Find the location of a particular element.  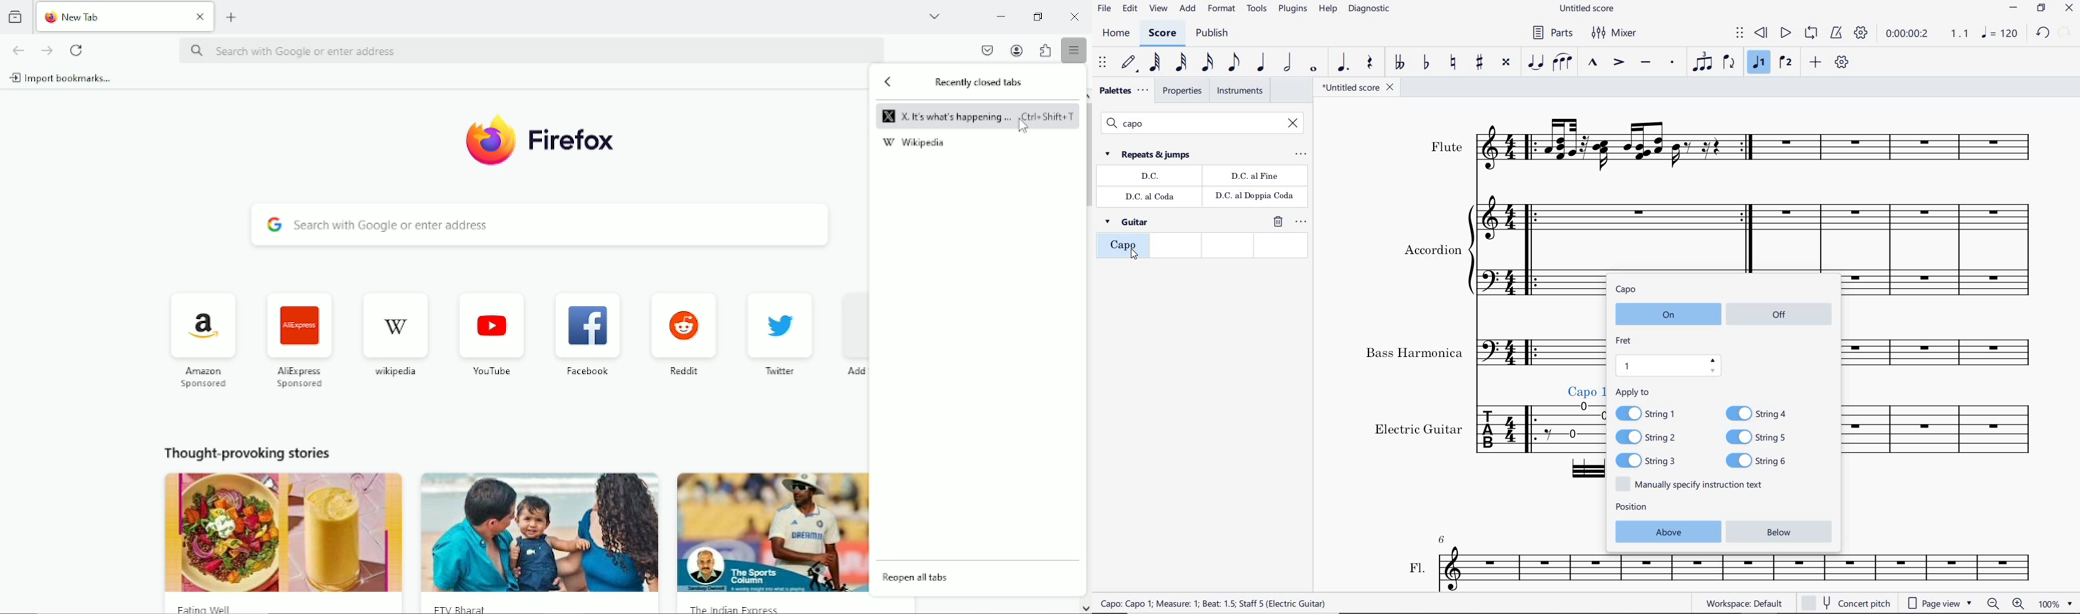

format is located at coordinates (1222, 11).